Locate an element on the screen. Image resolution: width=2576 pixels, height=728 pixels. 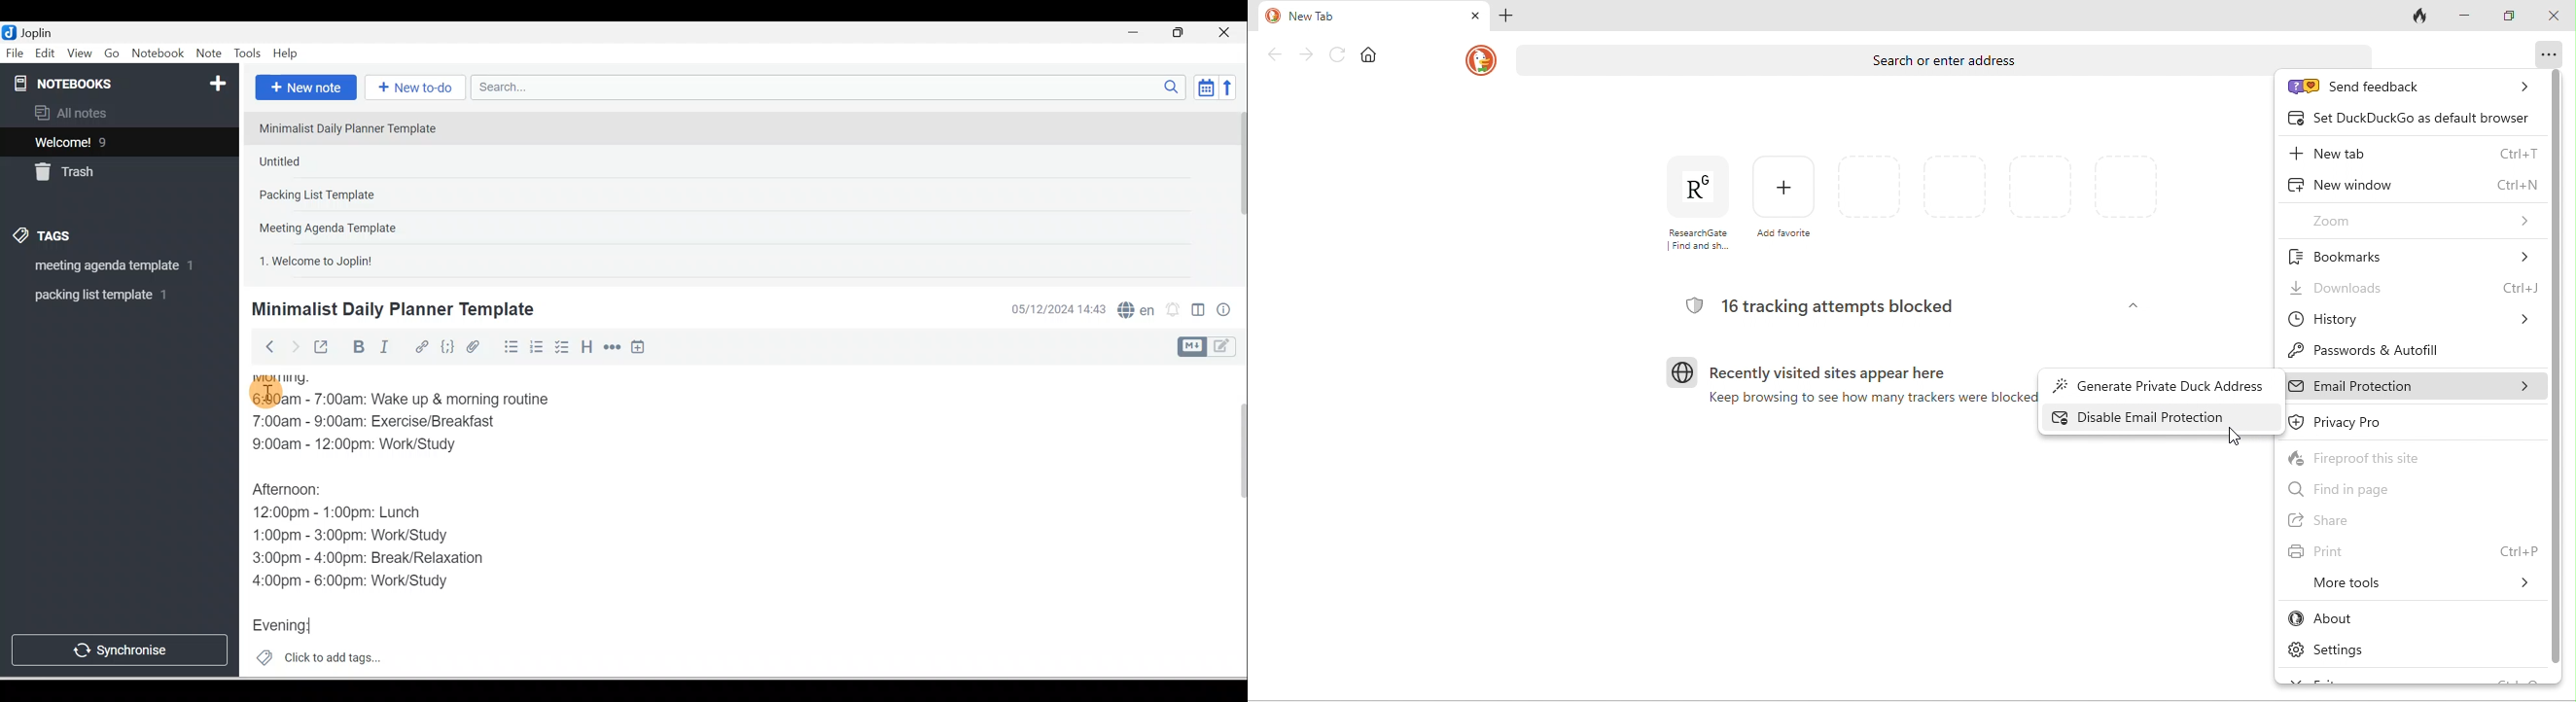
All notes is located at coordinates (118, 112).